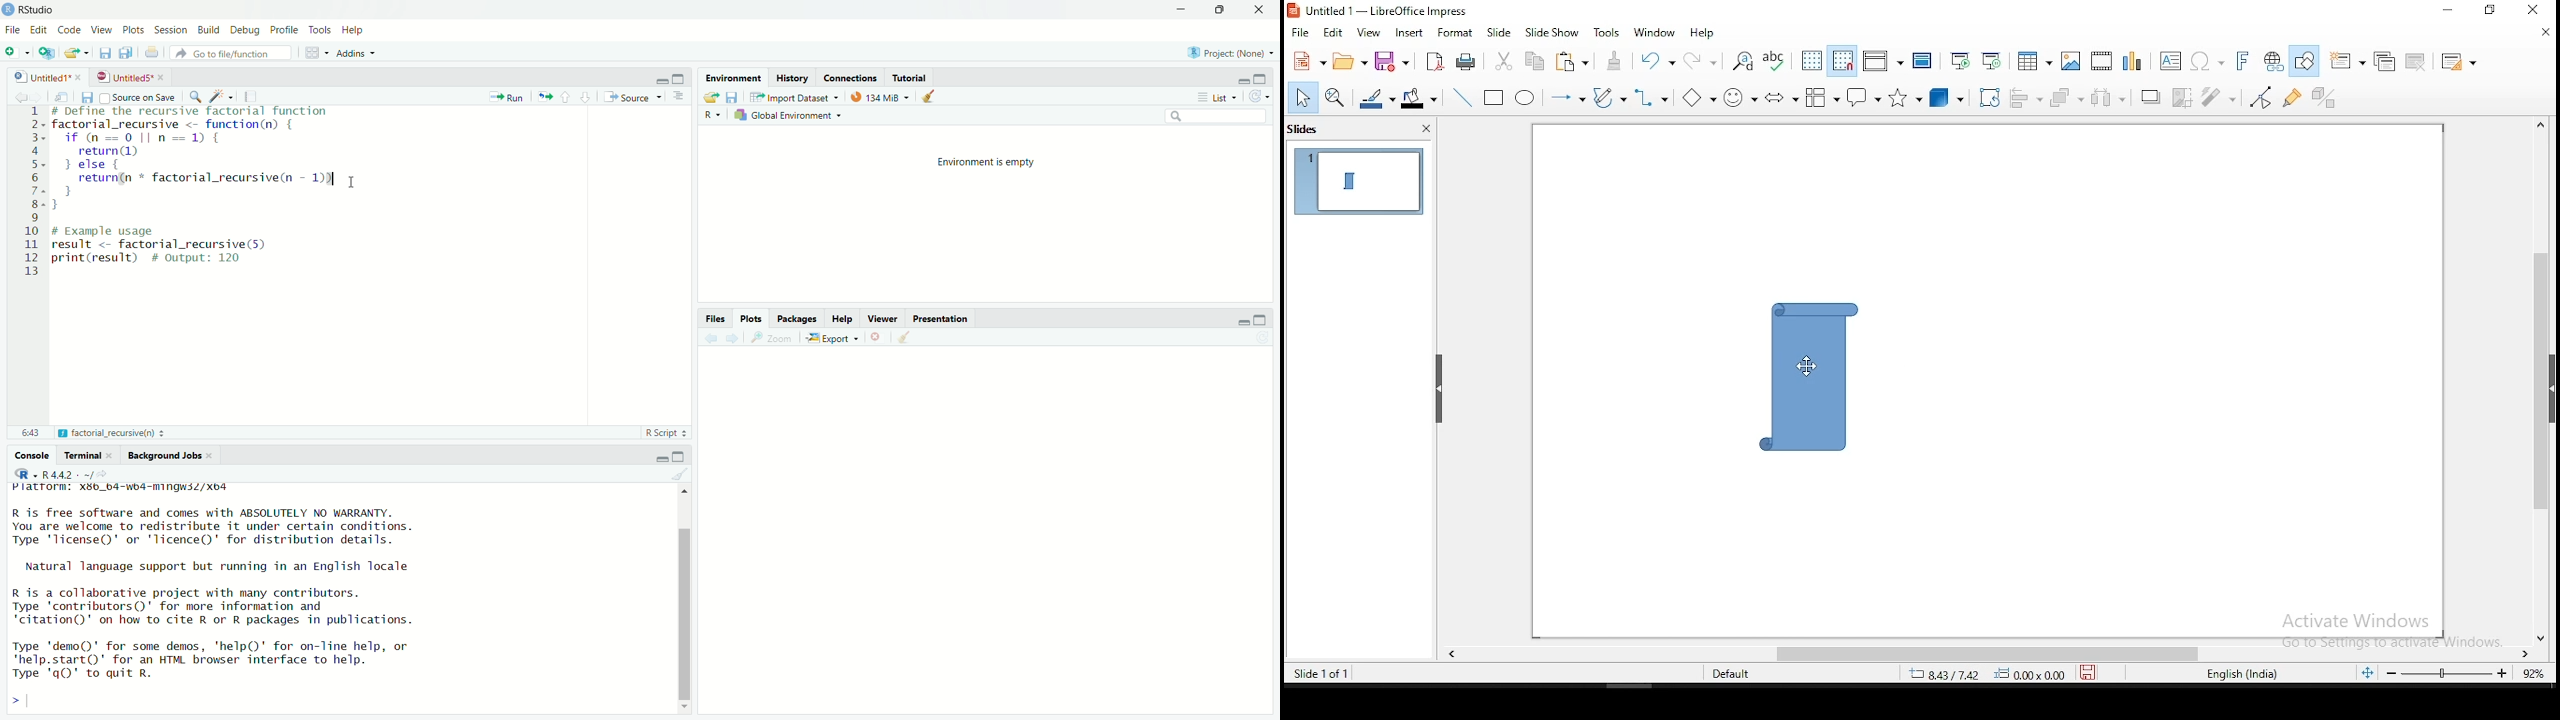 This screenshot has height=728, width=2576. I want to click on slide layout, so click(2461, 62).